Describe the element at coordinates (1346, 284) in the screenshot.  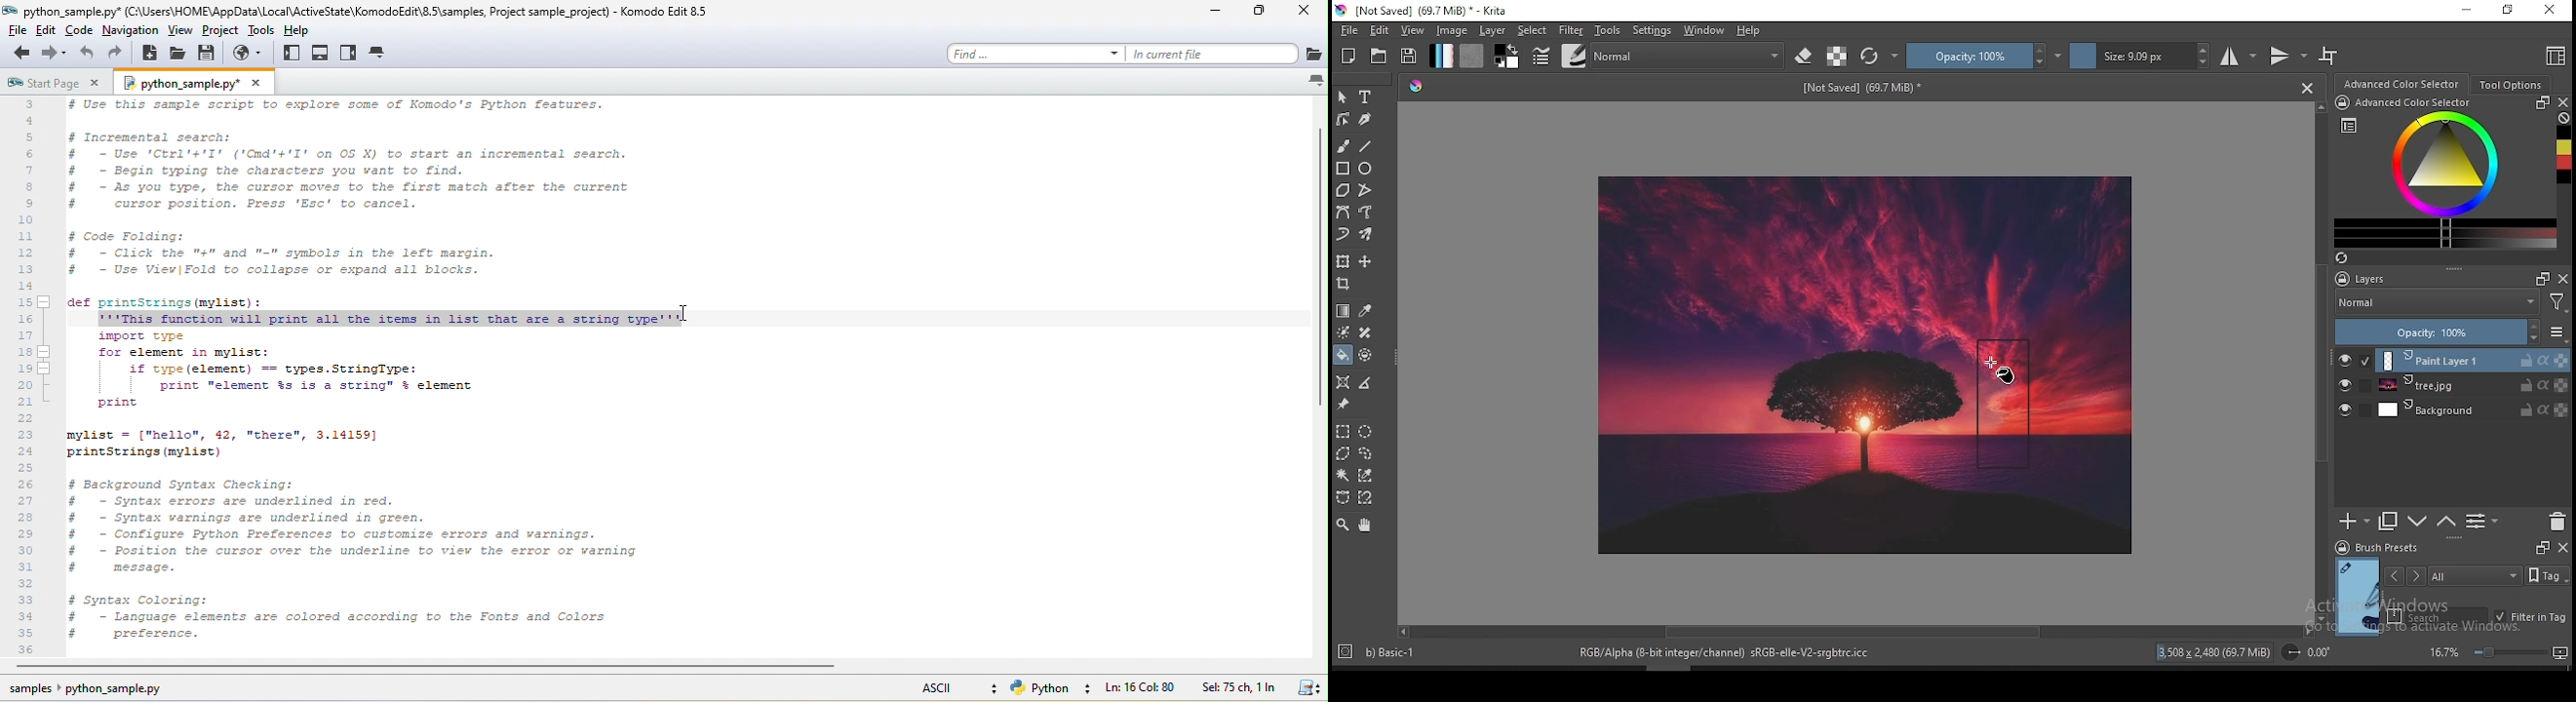
I see `crop tool` at that location.